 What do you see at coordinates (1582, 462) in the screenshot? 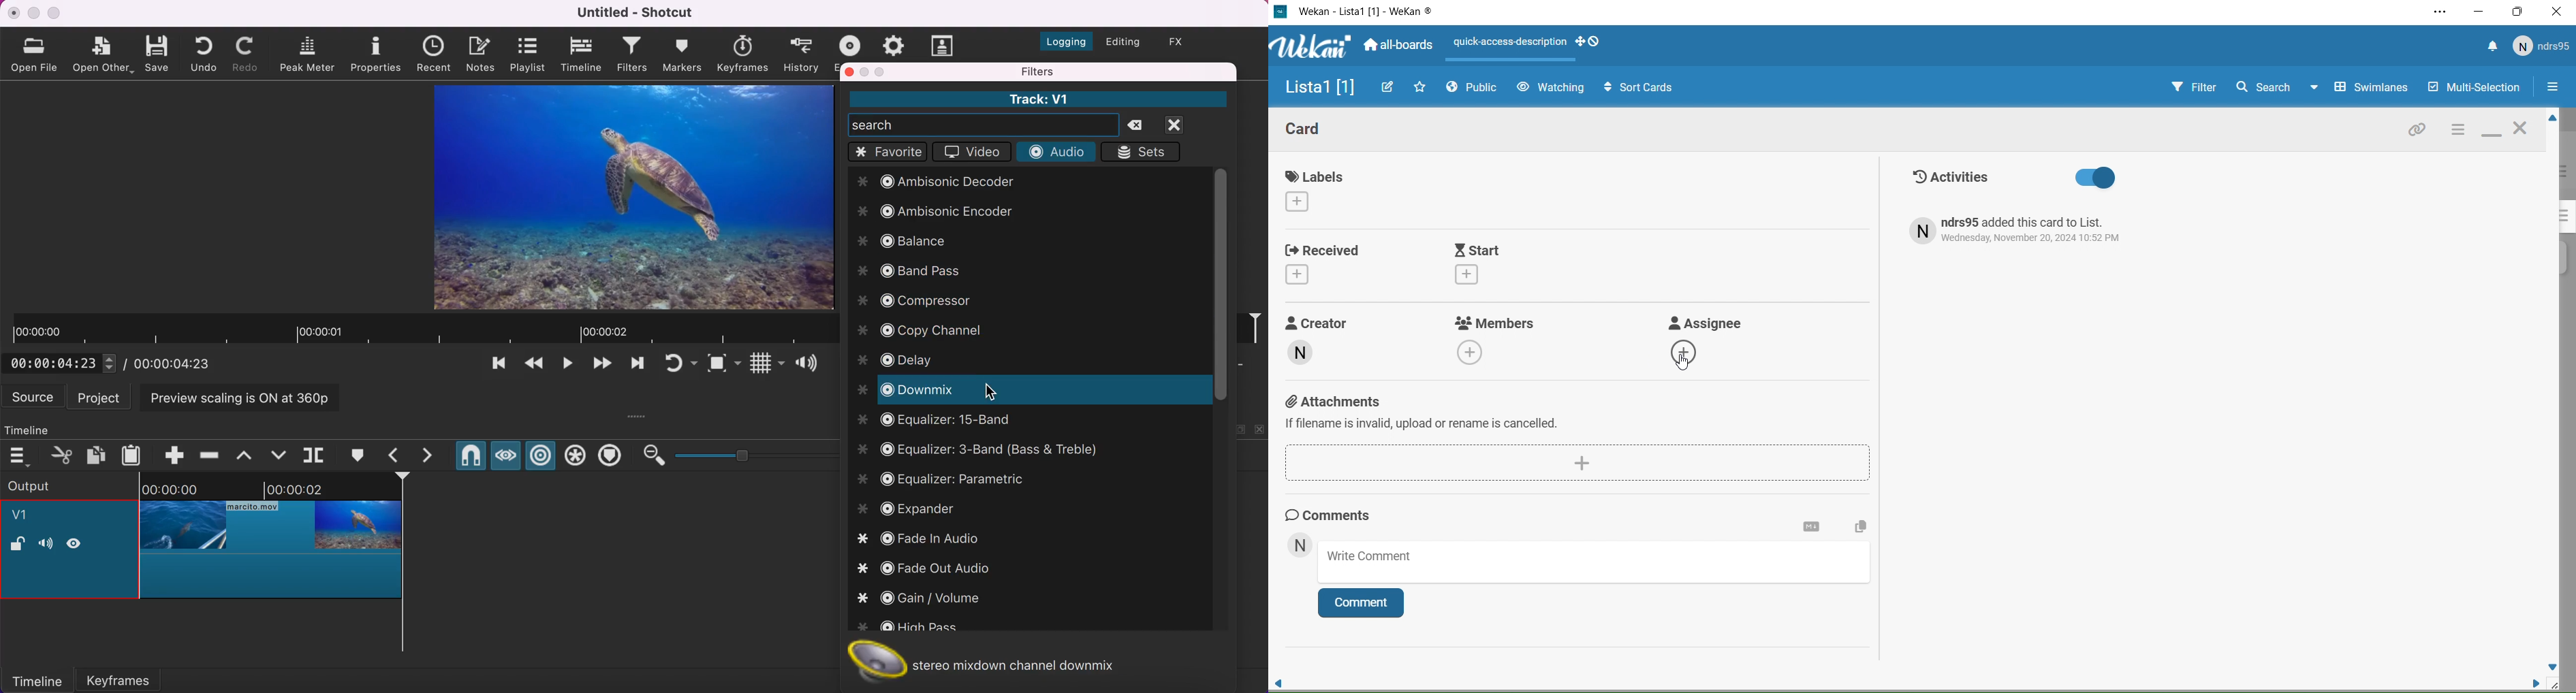
I see `add` at bounding box center [1582, 462].